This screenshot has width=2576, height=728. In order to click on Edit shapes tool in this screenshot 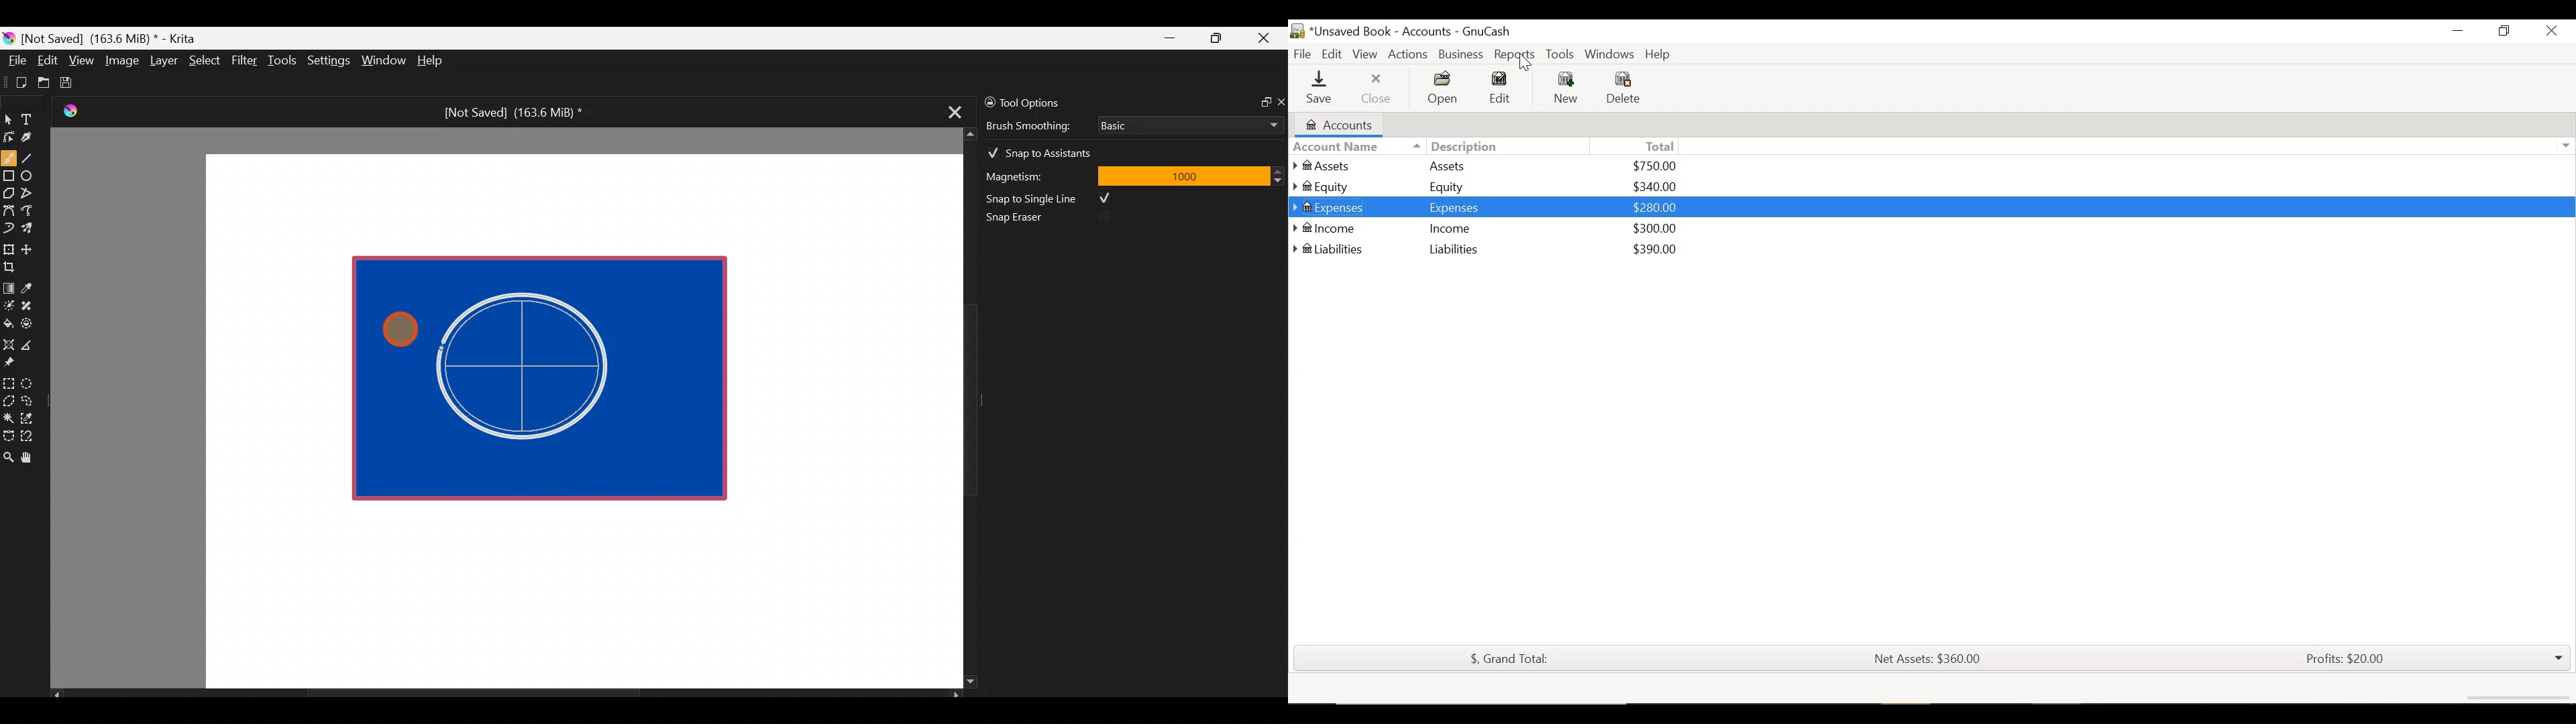, I will do `click(9, 136)`.